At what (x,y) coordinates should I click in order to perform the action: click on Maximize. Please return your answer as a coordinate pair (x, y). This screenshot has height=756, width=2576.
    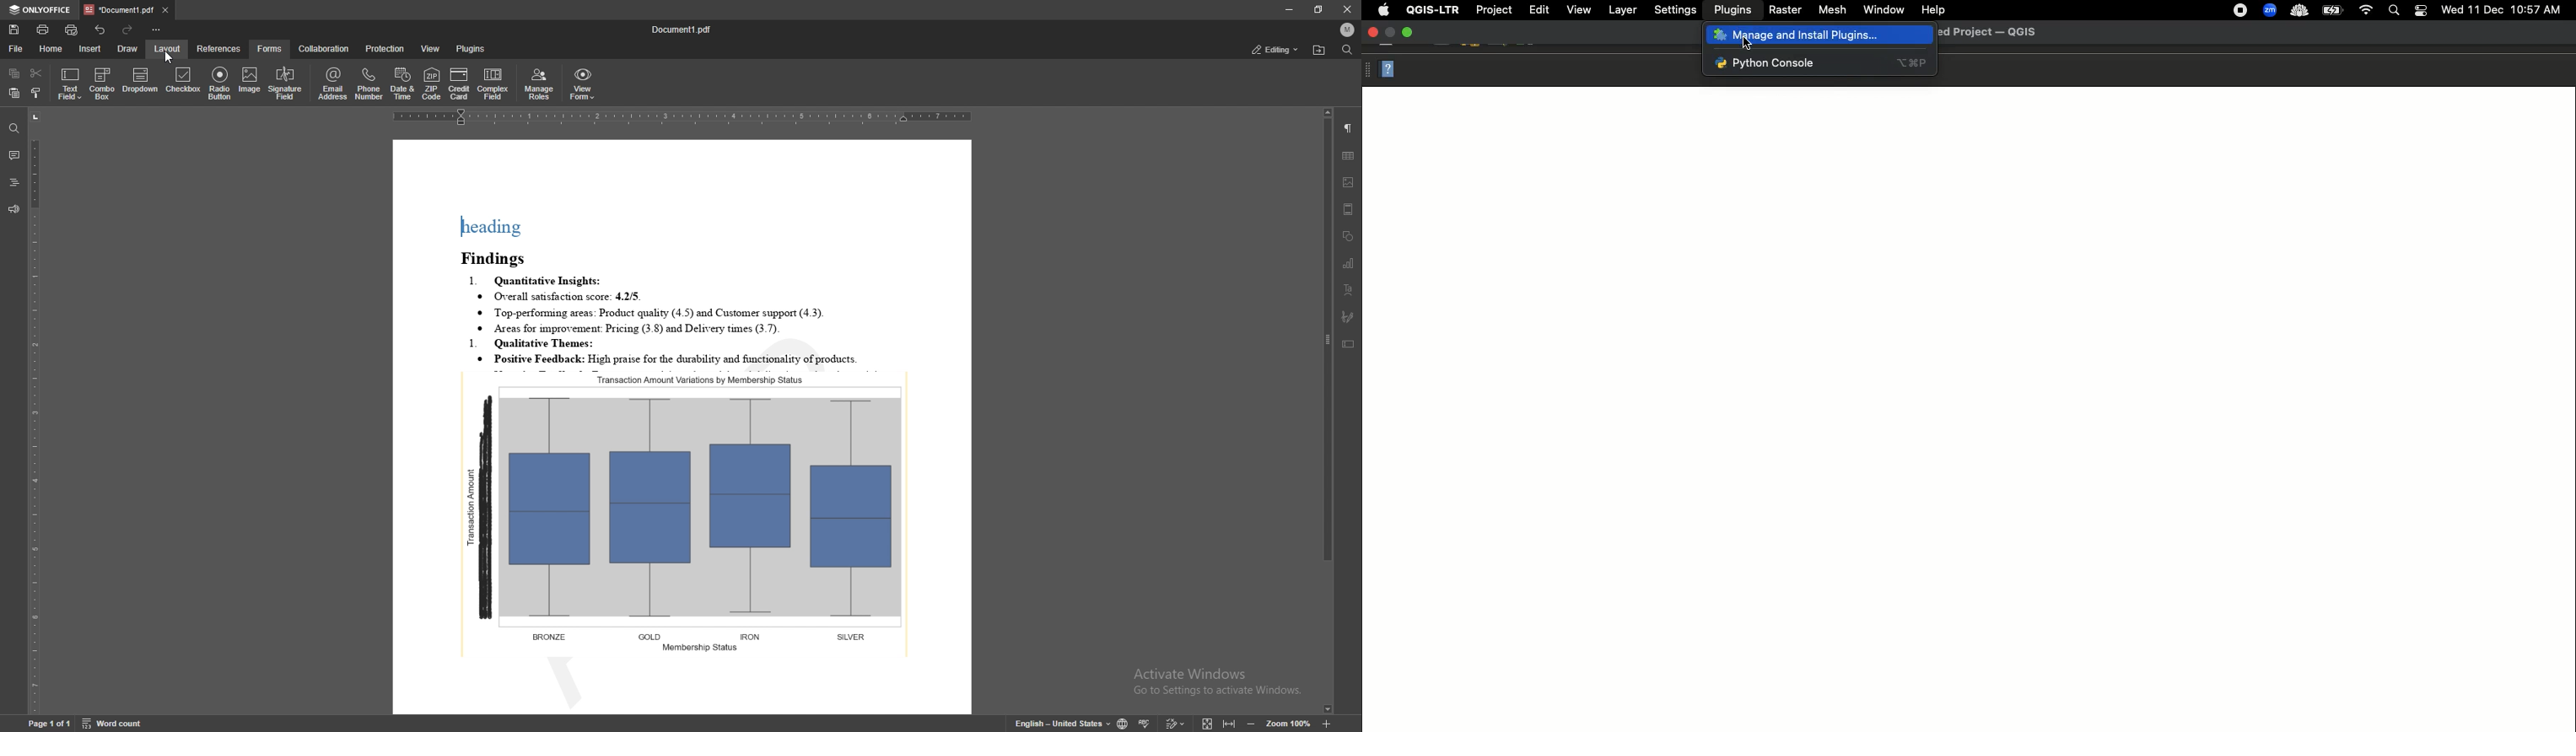
    Looking at the image, I should click on (1408, 31).